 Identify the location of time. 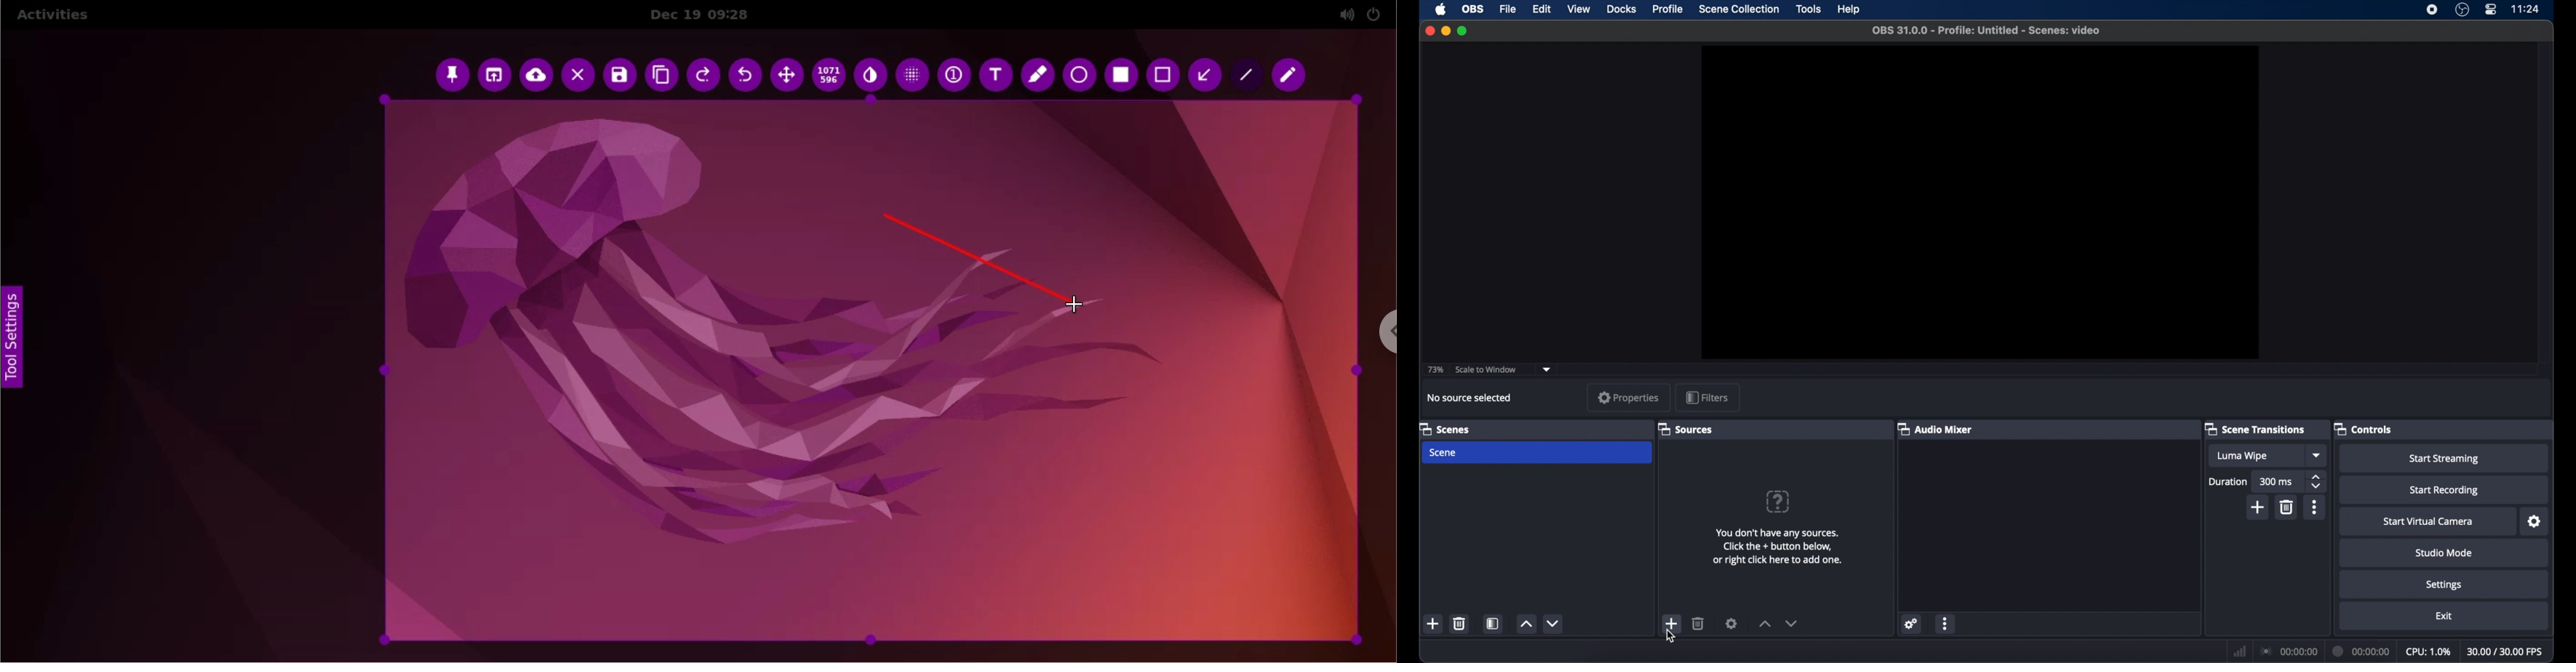
(2525, 9).